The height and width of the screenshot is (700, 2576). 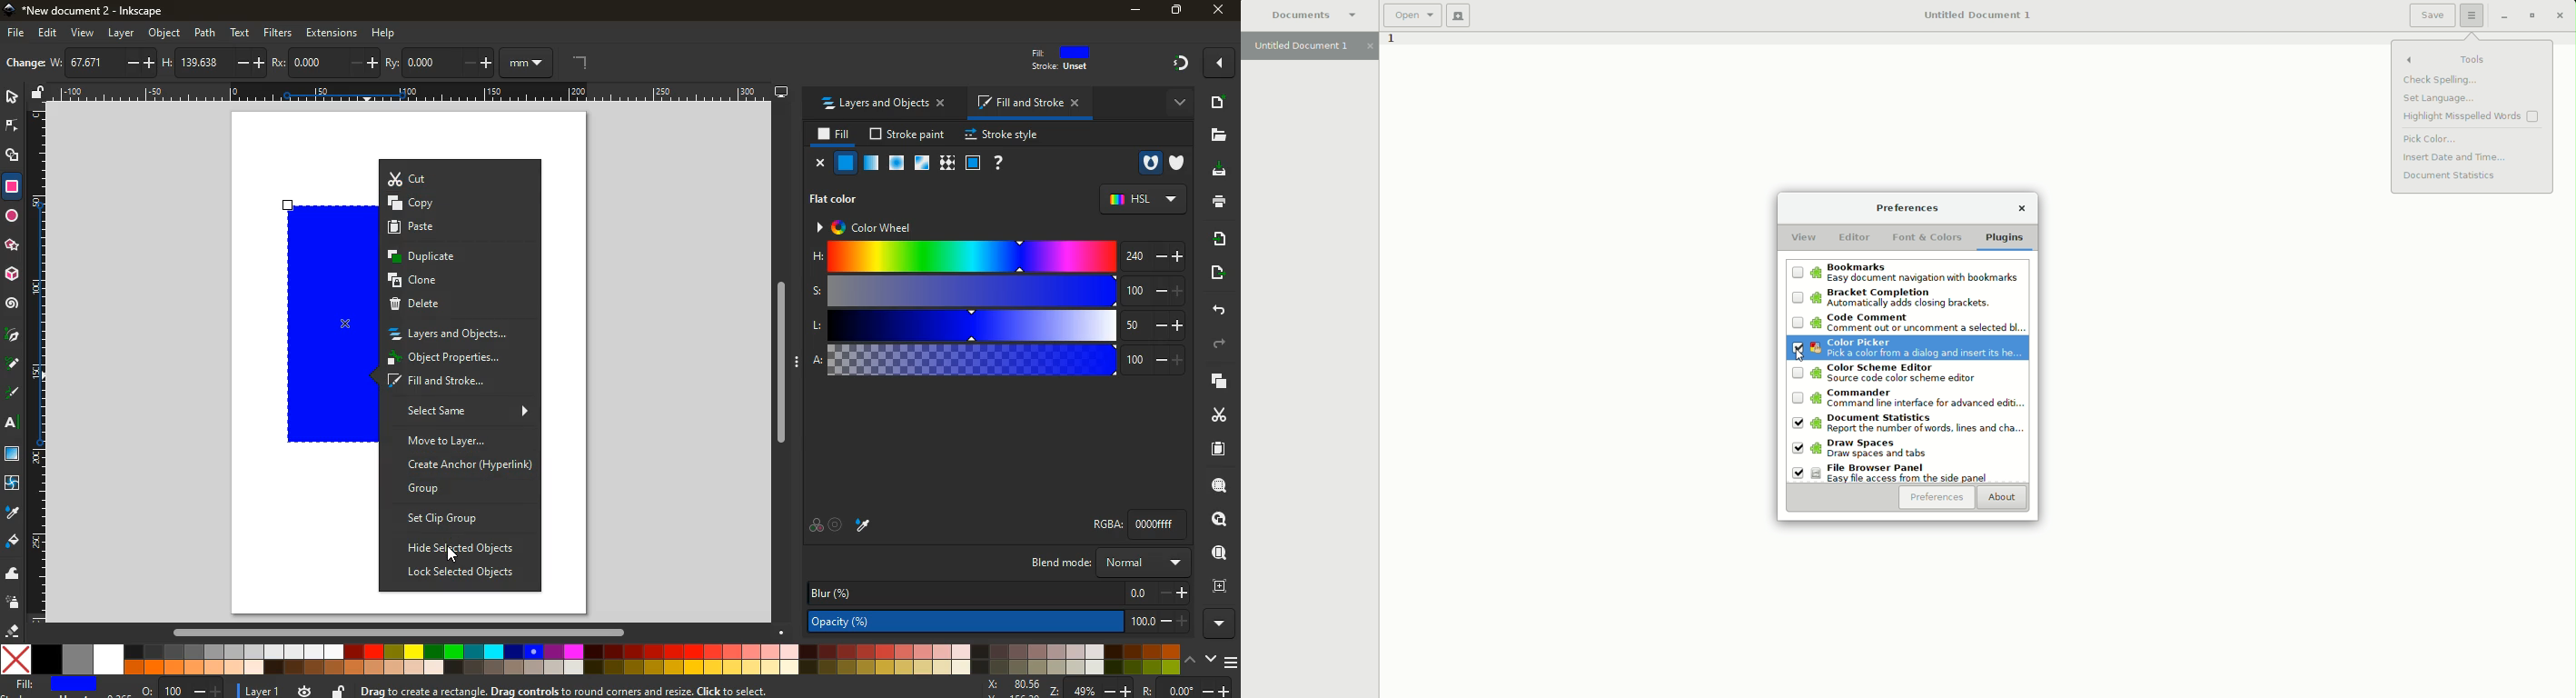 What do you see at coordinates (871, 162) in the screenshot?
I see `opacity` at bounding box center [871, 162].